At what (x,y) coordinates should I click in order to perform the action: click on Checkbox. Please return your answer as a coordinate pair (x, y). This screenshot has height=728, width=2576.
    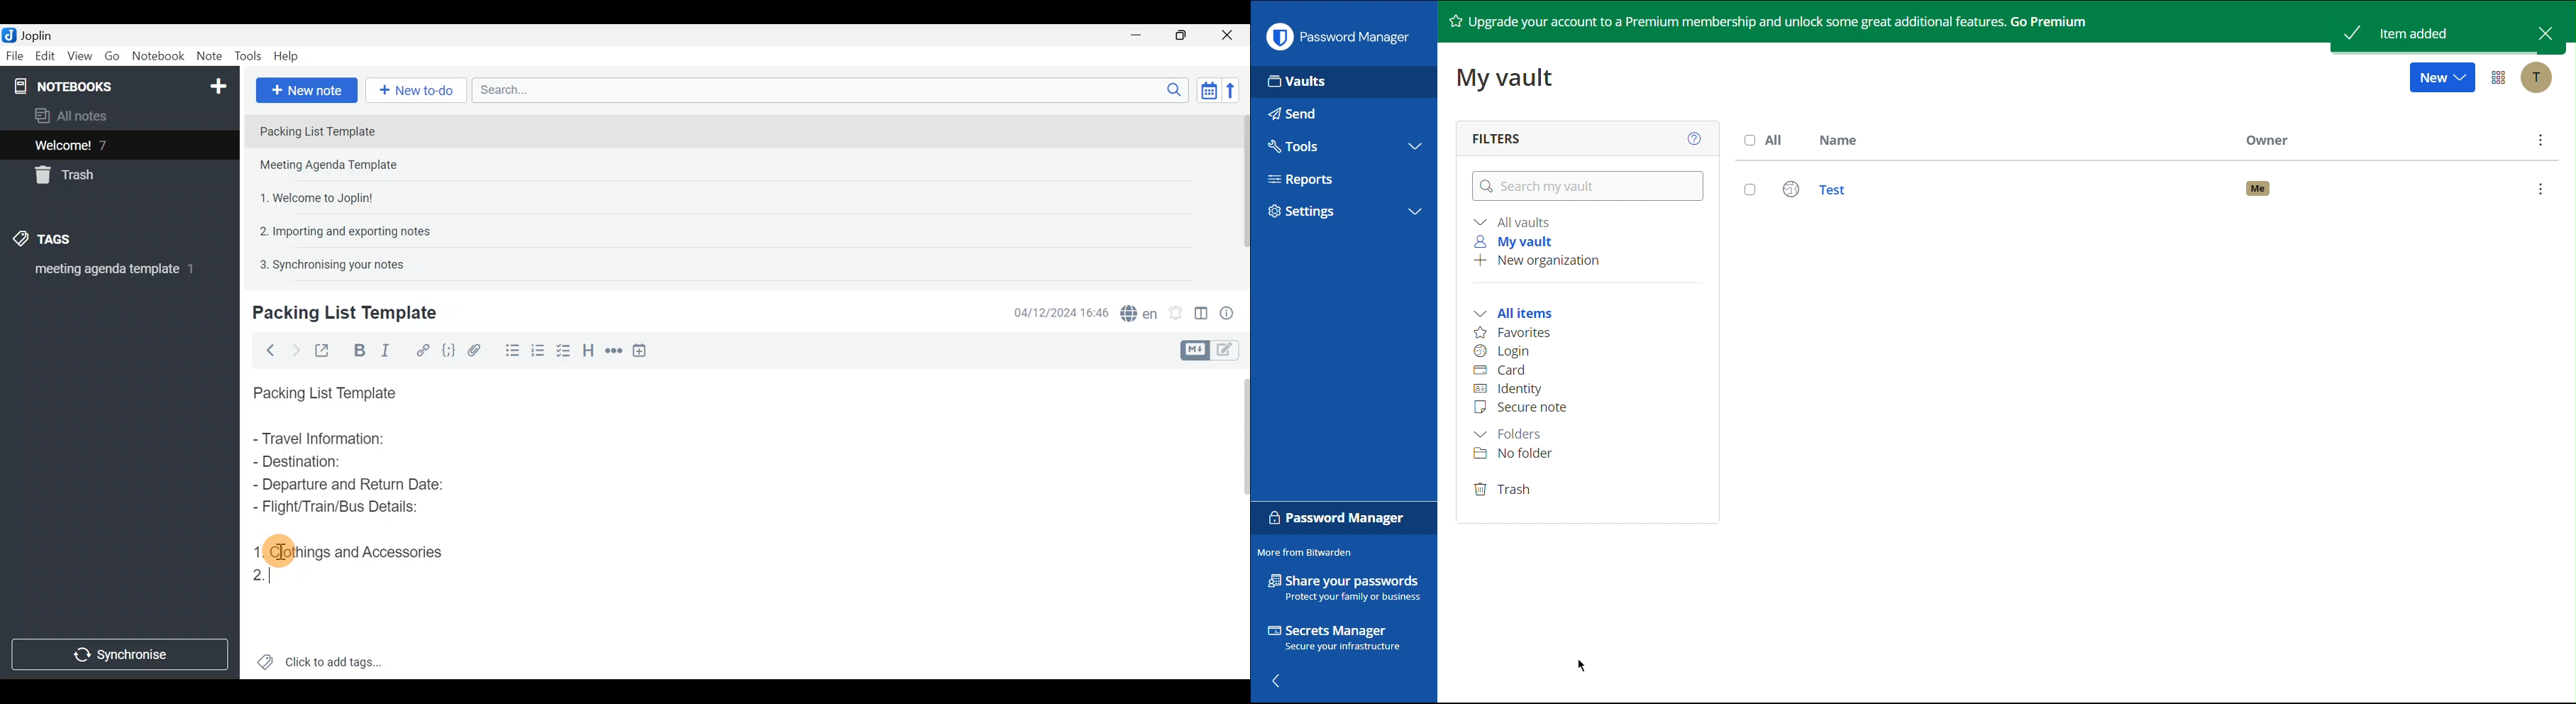
    Looking at the image, I should click on (538, 348).